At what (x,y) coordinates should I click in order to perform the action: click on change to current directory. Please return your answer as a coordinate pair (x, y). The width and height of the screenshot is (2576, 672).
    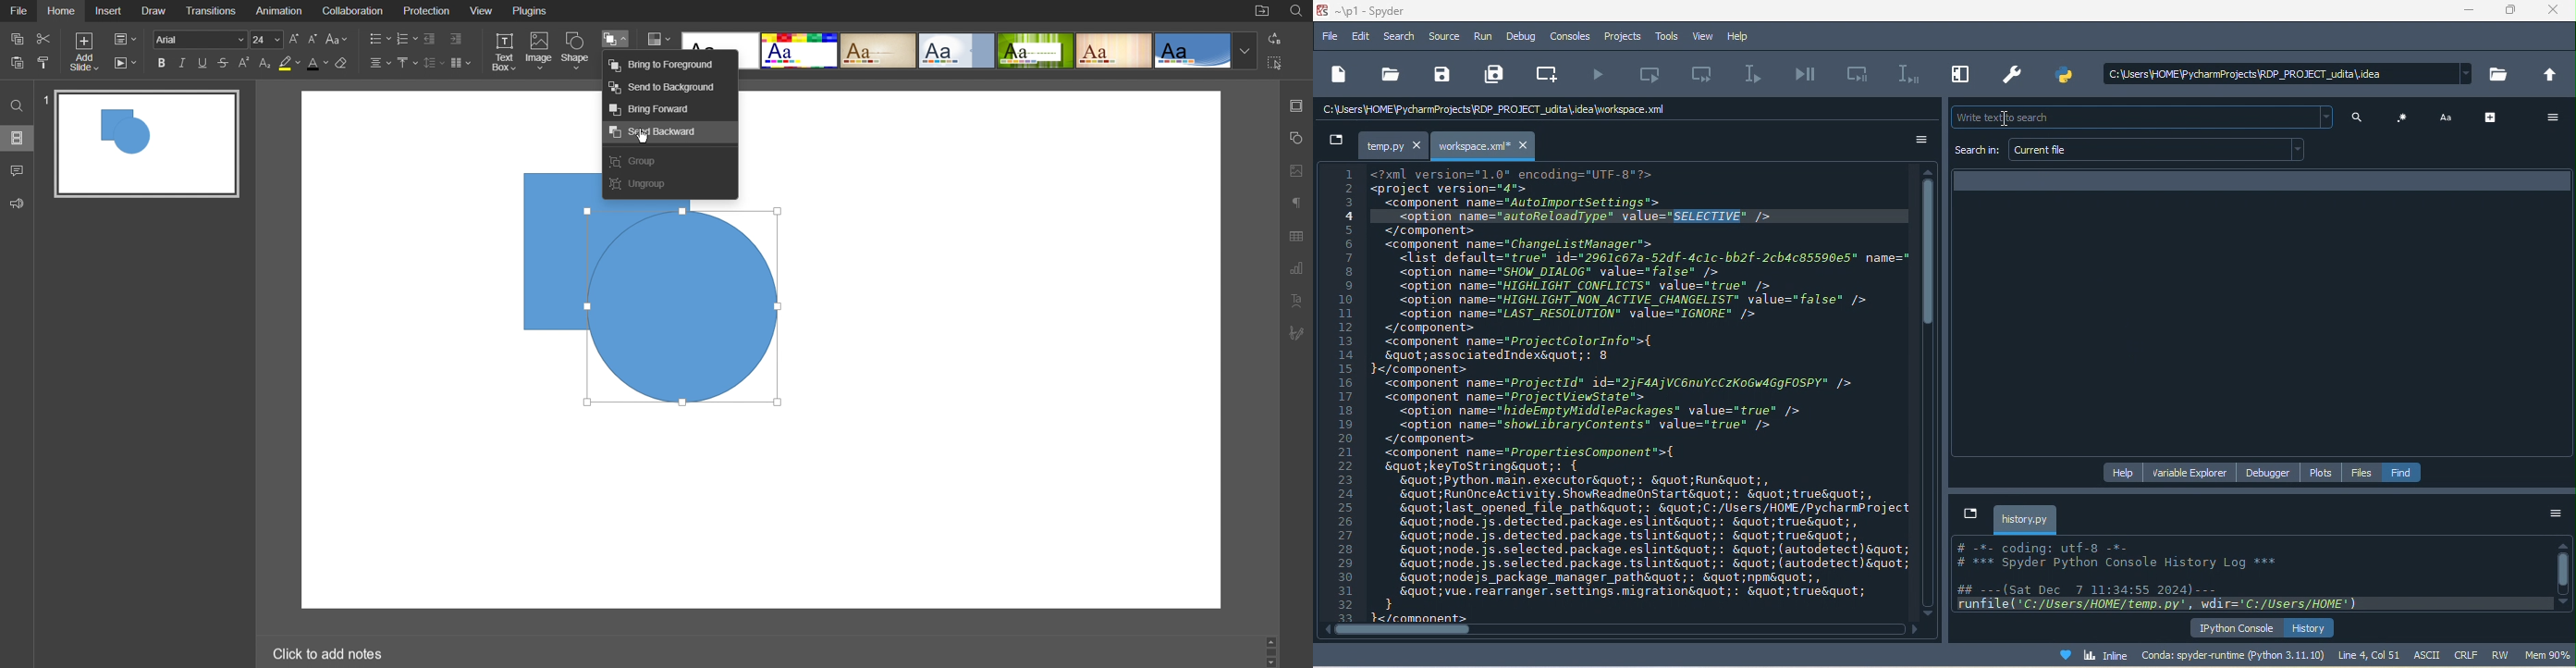
    Looking at the image, I should click on (2552, 75).